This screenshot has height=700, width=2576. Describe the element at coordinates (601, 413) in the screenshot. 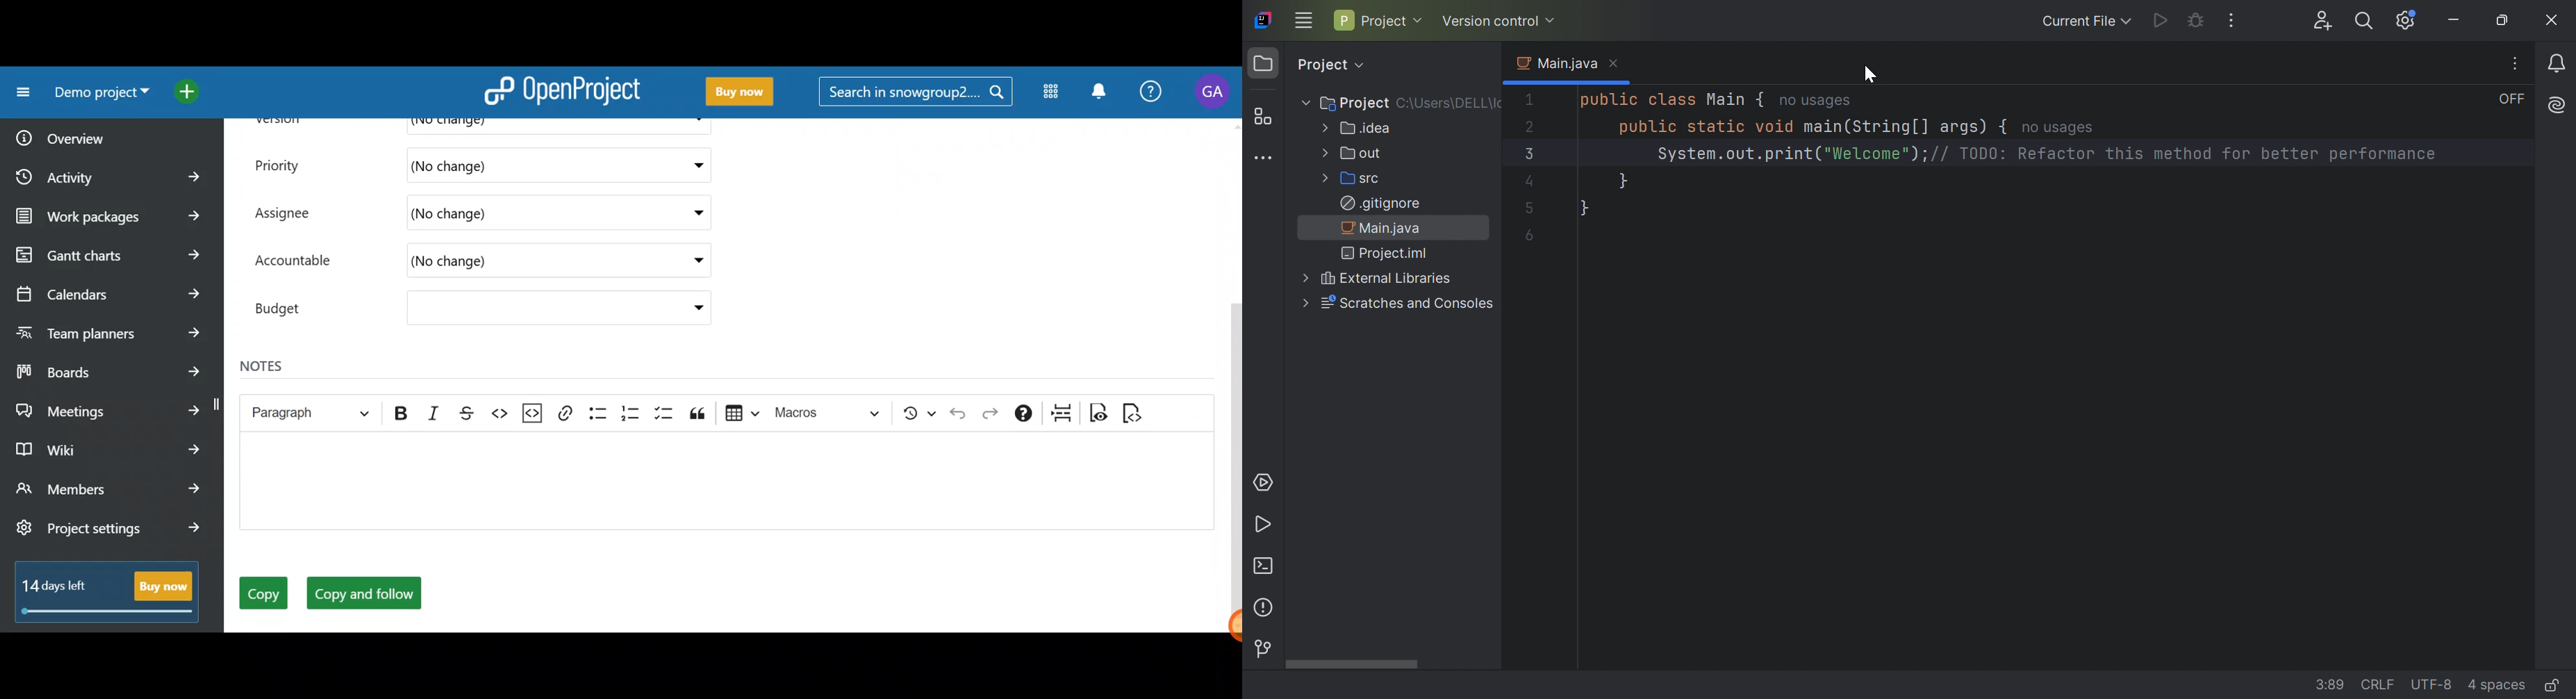

I see `Bulleted list` at that location.